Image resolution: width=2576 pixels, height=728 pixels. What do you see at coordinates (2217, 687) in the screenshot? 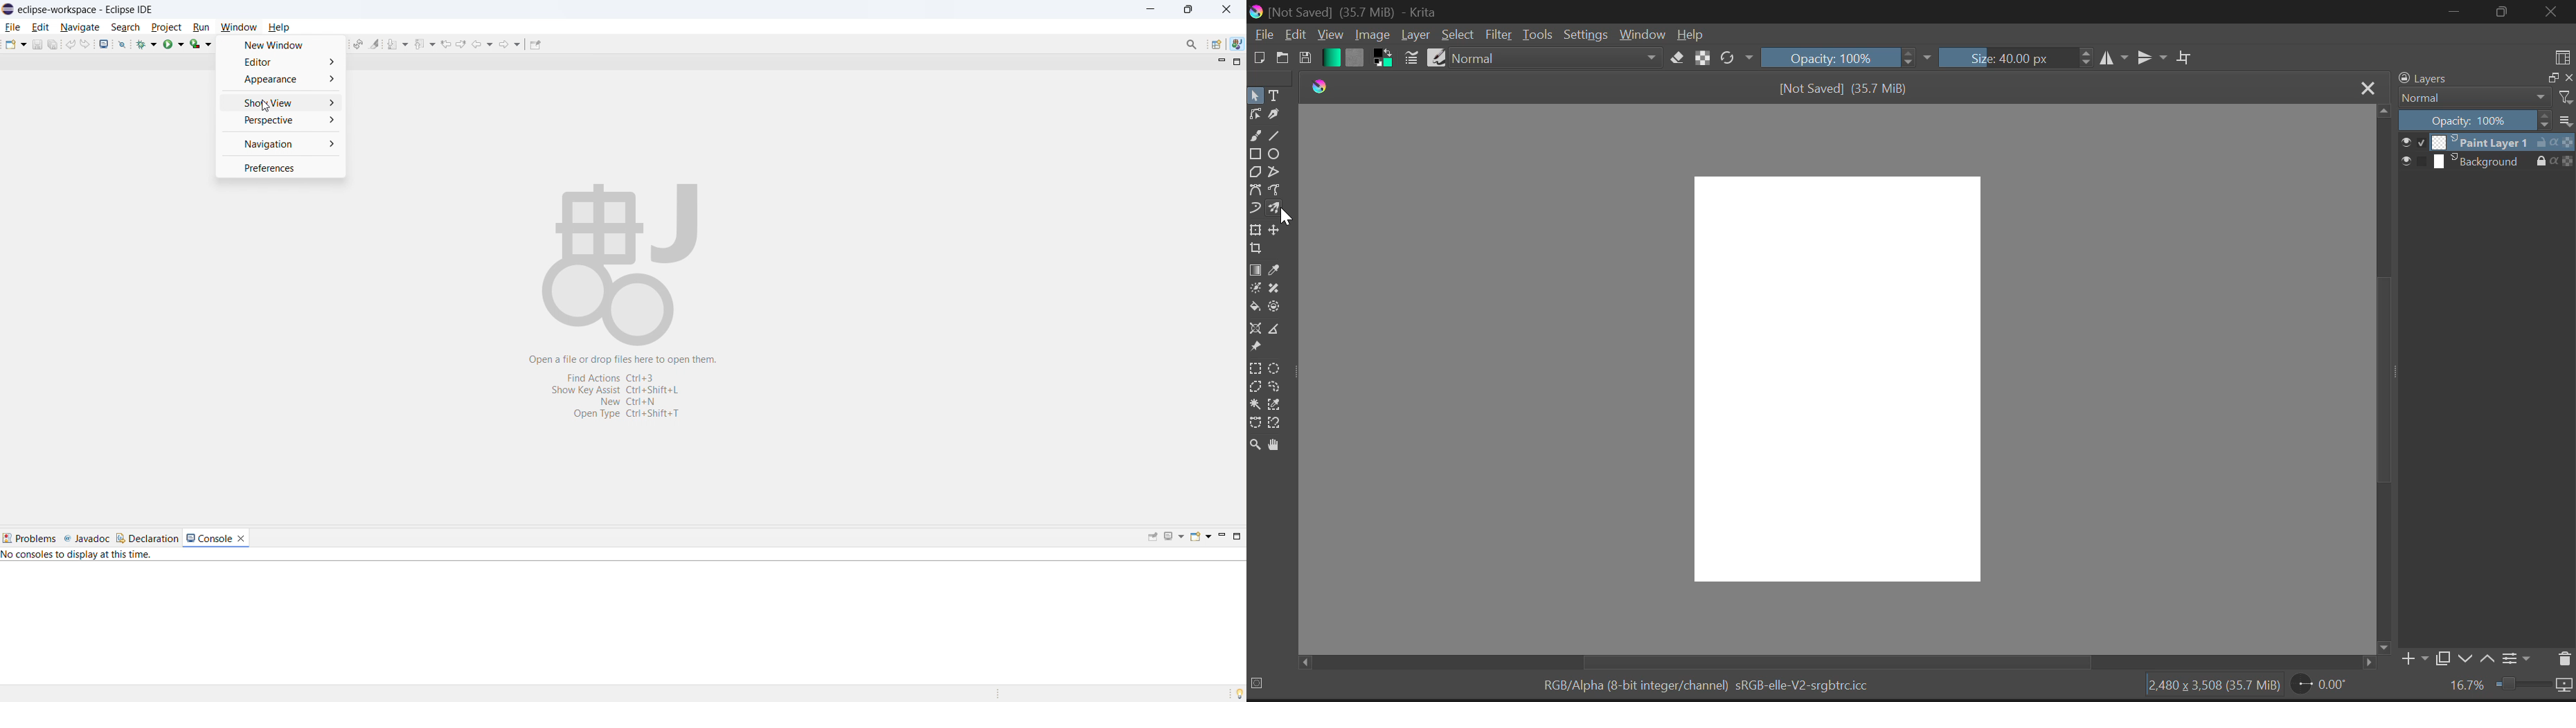
I see `2,480 x 3,508 (35.7 MiB)` at bounding box center [2217, 687].